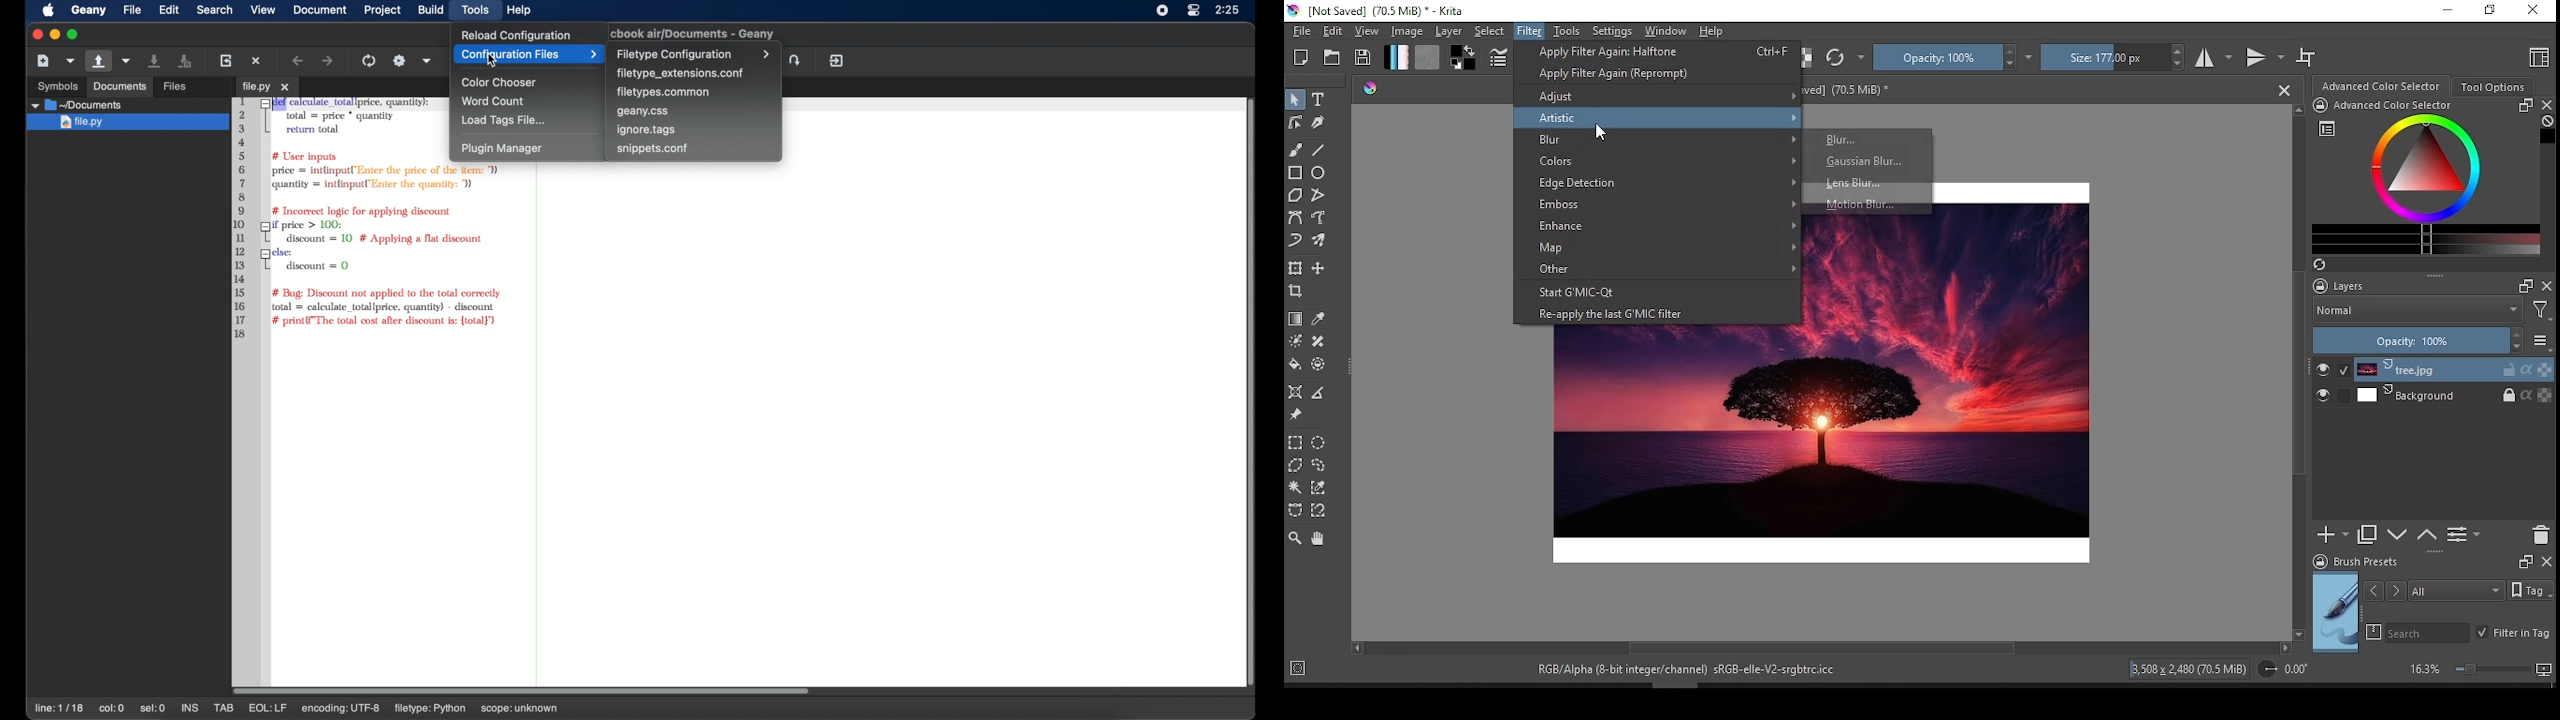 The width and height of the screenshot is (2576, 728). Describe the element at coordinates (1295, 391) in the screenshot. I see `assistant tool` at that location.